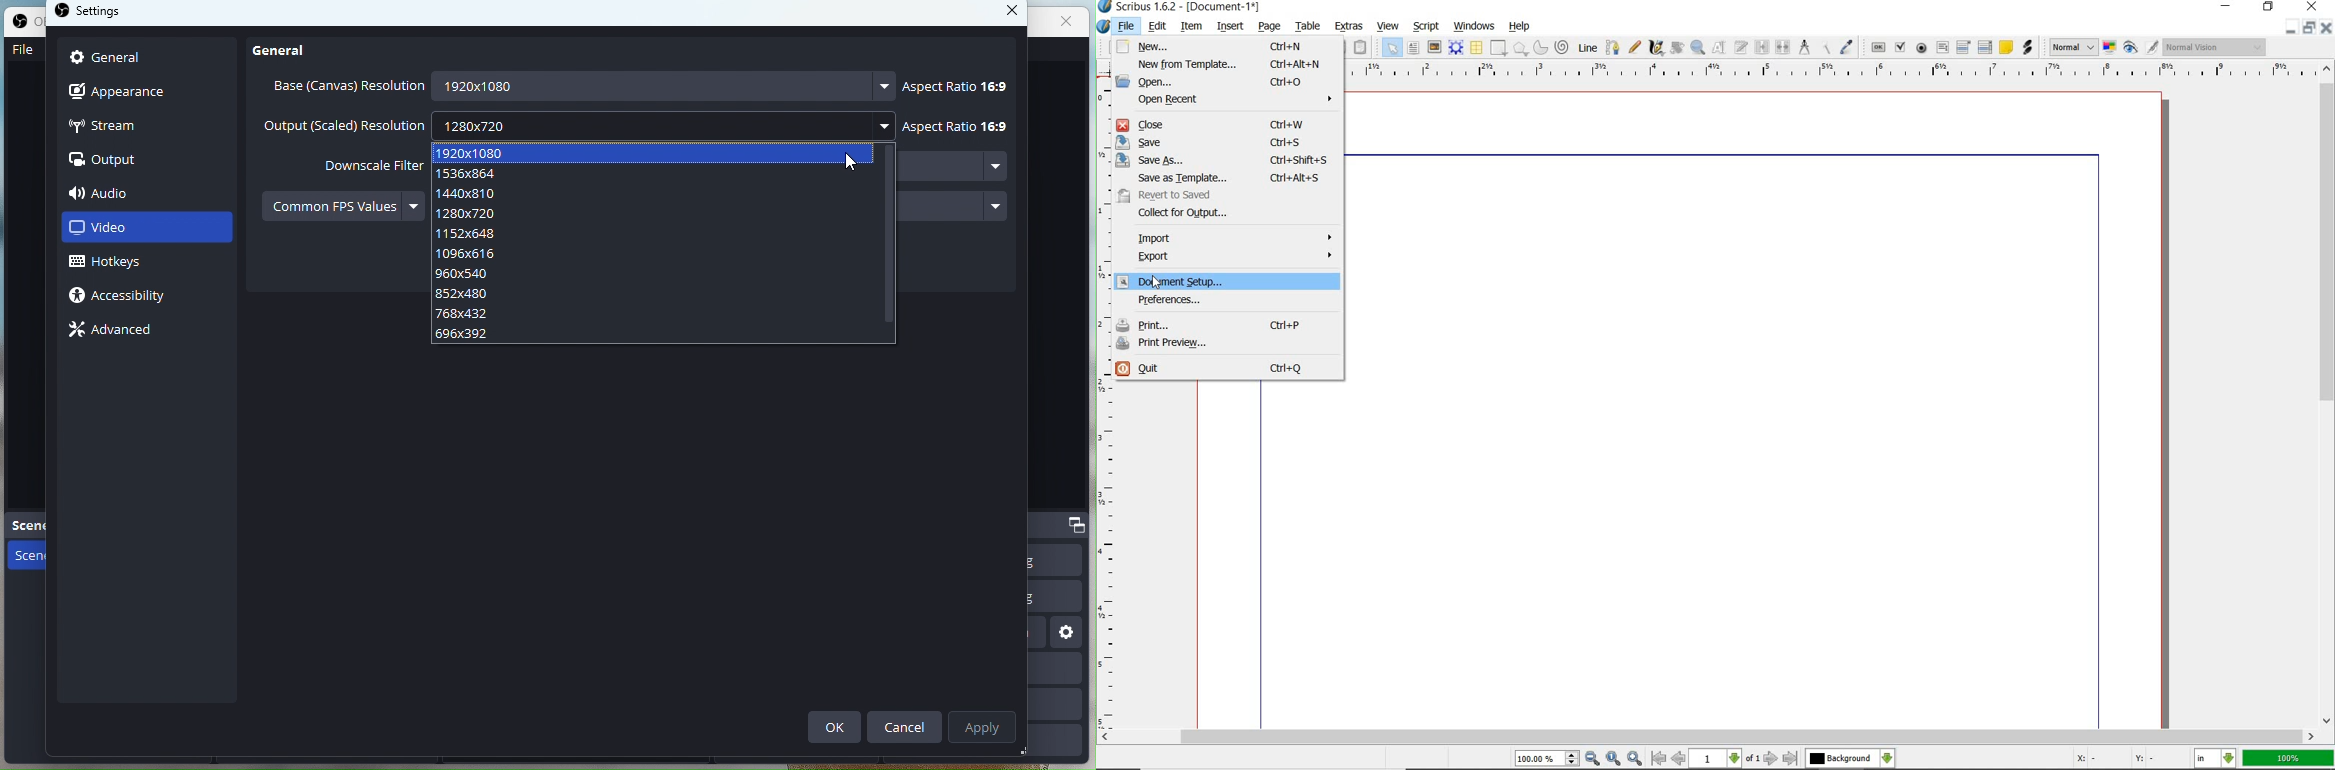 The width and height of the screenshot is (2352, 784). Describe the element at coordinates (23, 24) in the screenshot. I see `OBS studio logo` at that location.